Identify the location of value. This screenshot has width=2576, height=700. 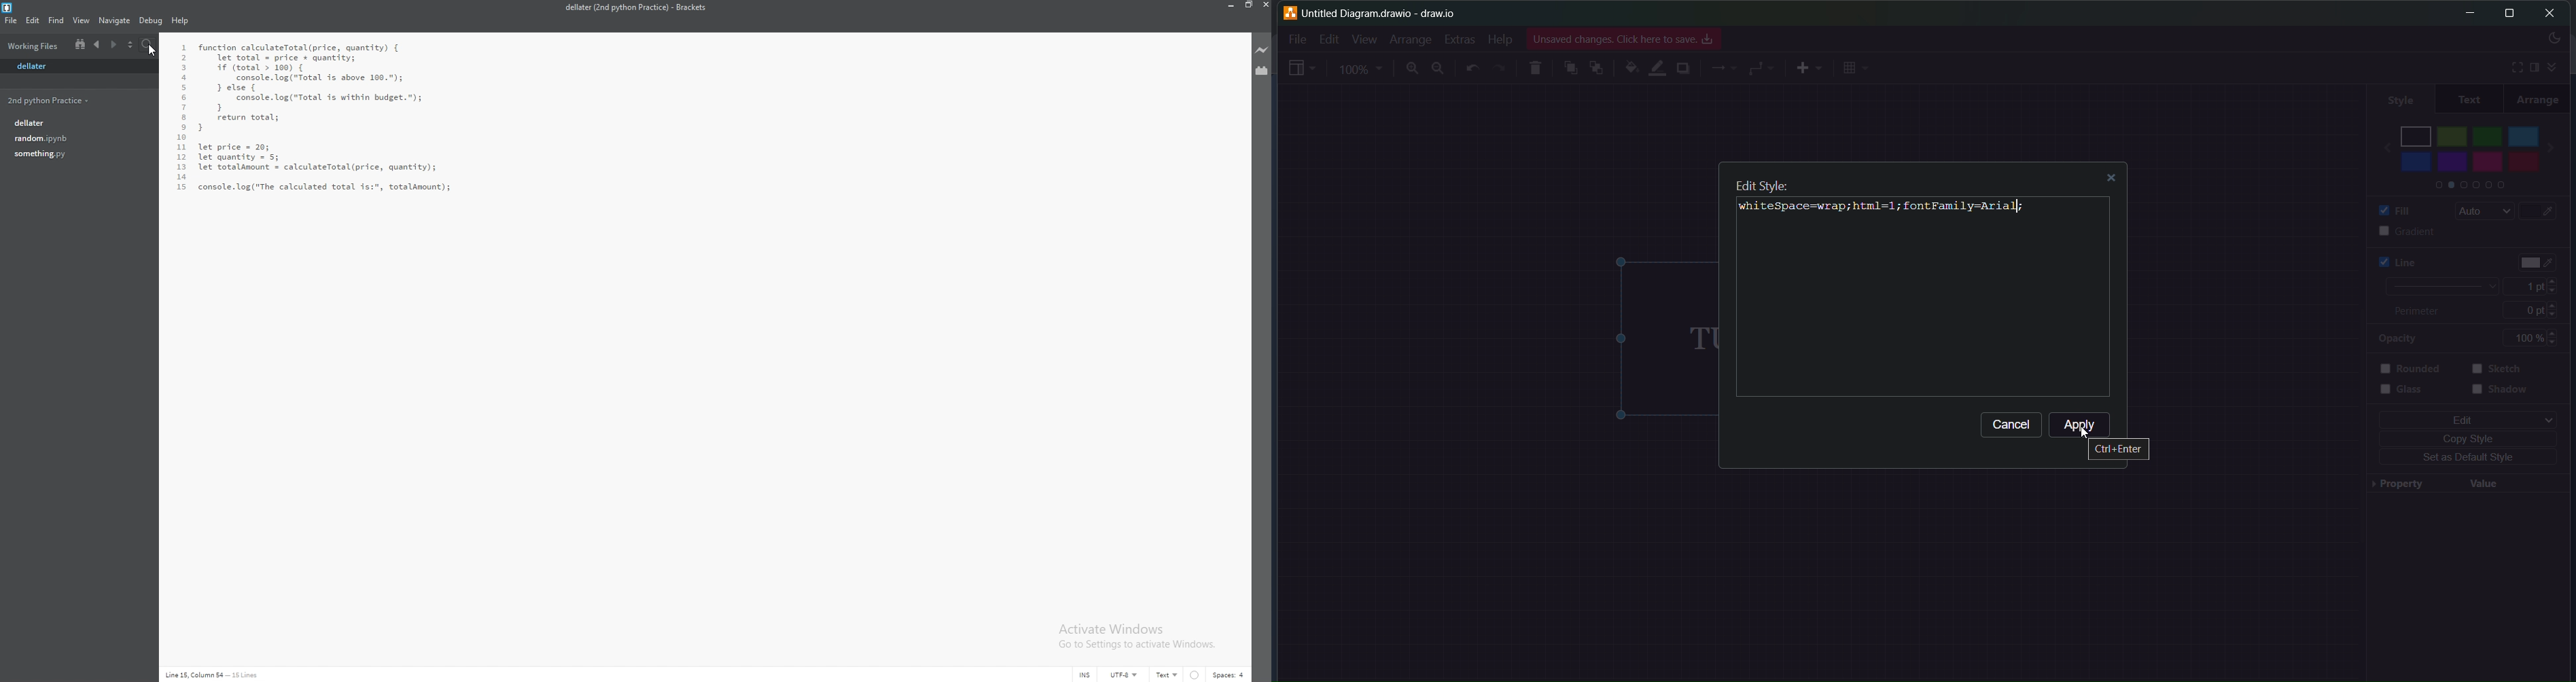
(2484, 482).